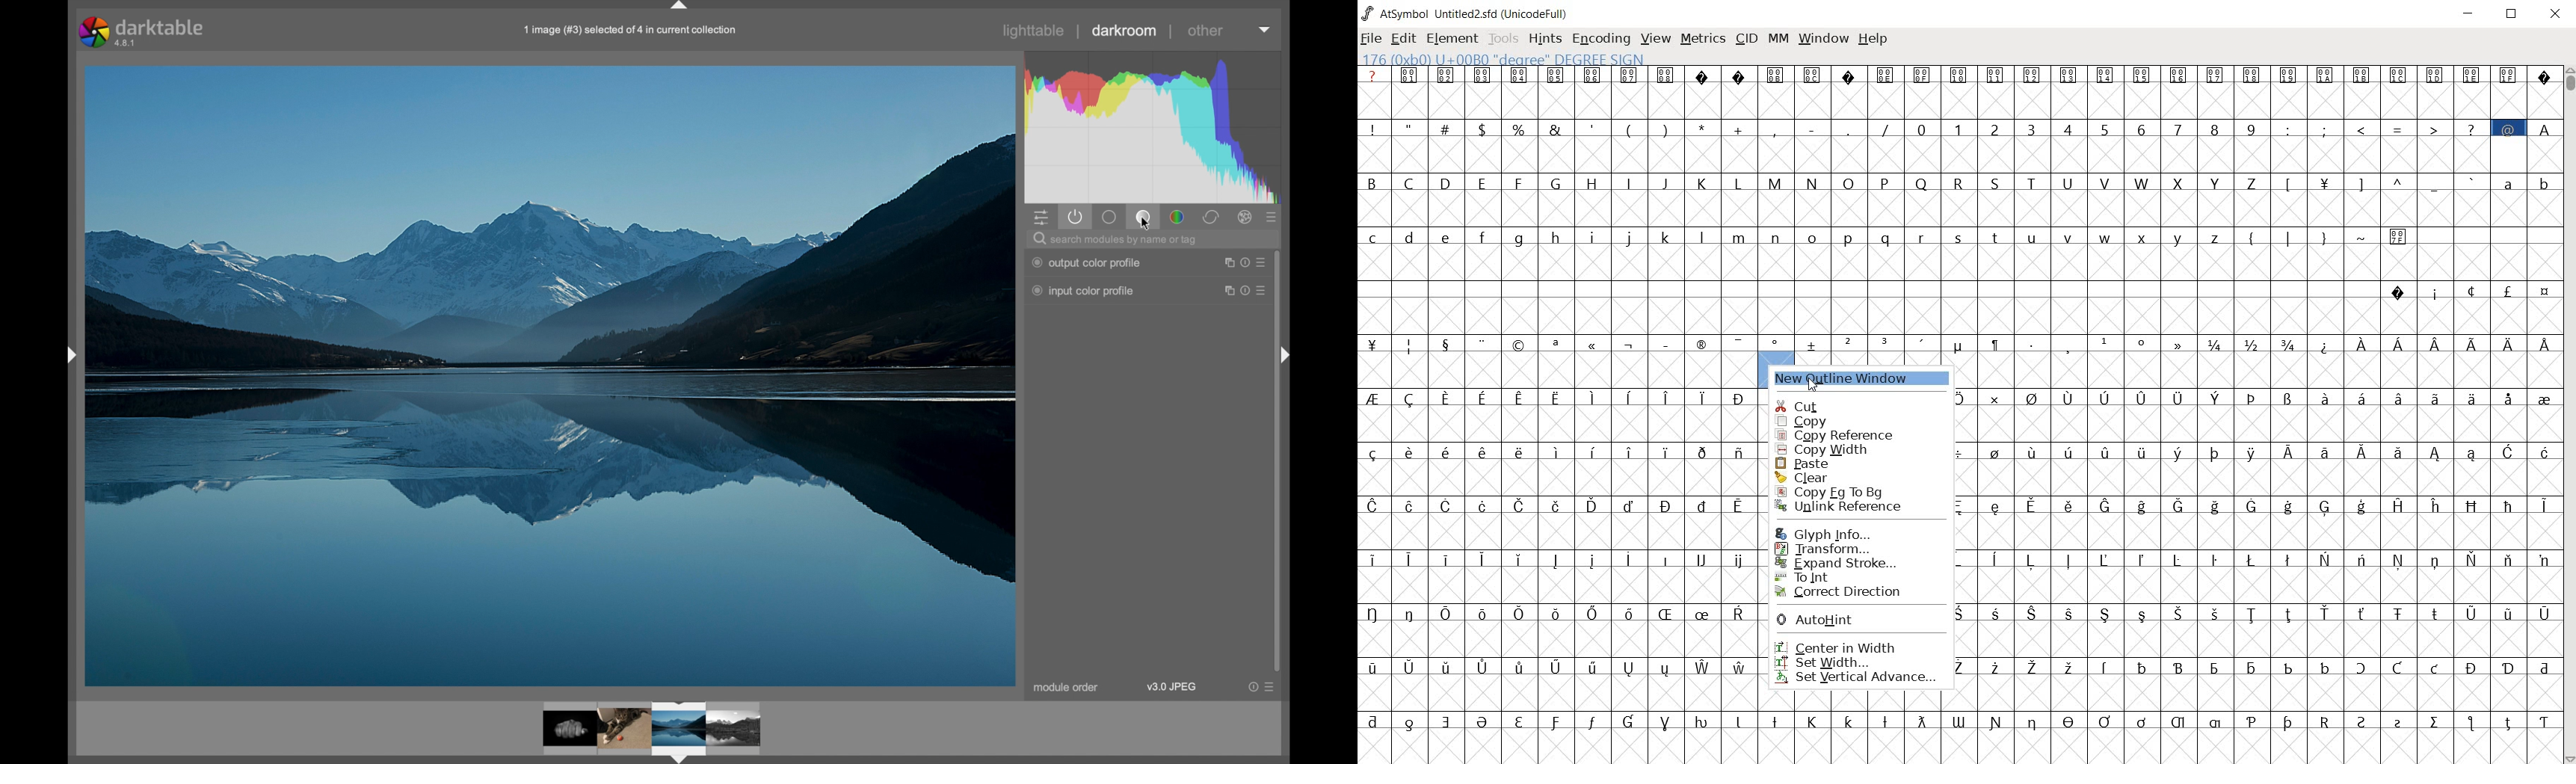 The image size is (2576, 784). What do you see at coordinates (1778, 39) in the screenshot?
I see `mm` at bounding box center [1778, 39].